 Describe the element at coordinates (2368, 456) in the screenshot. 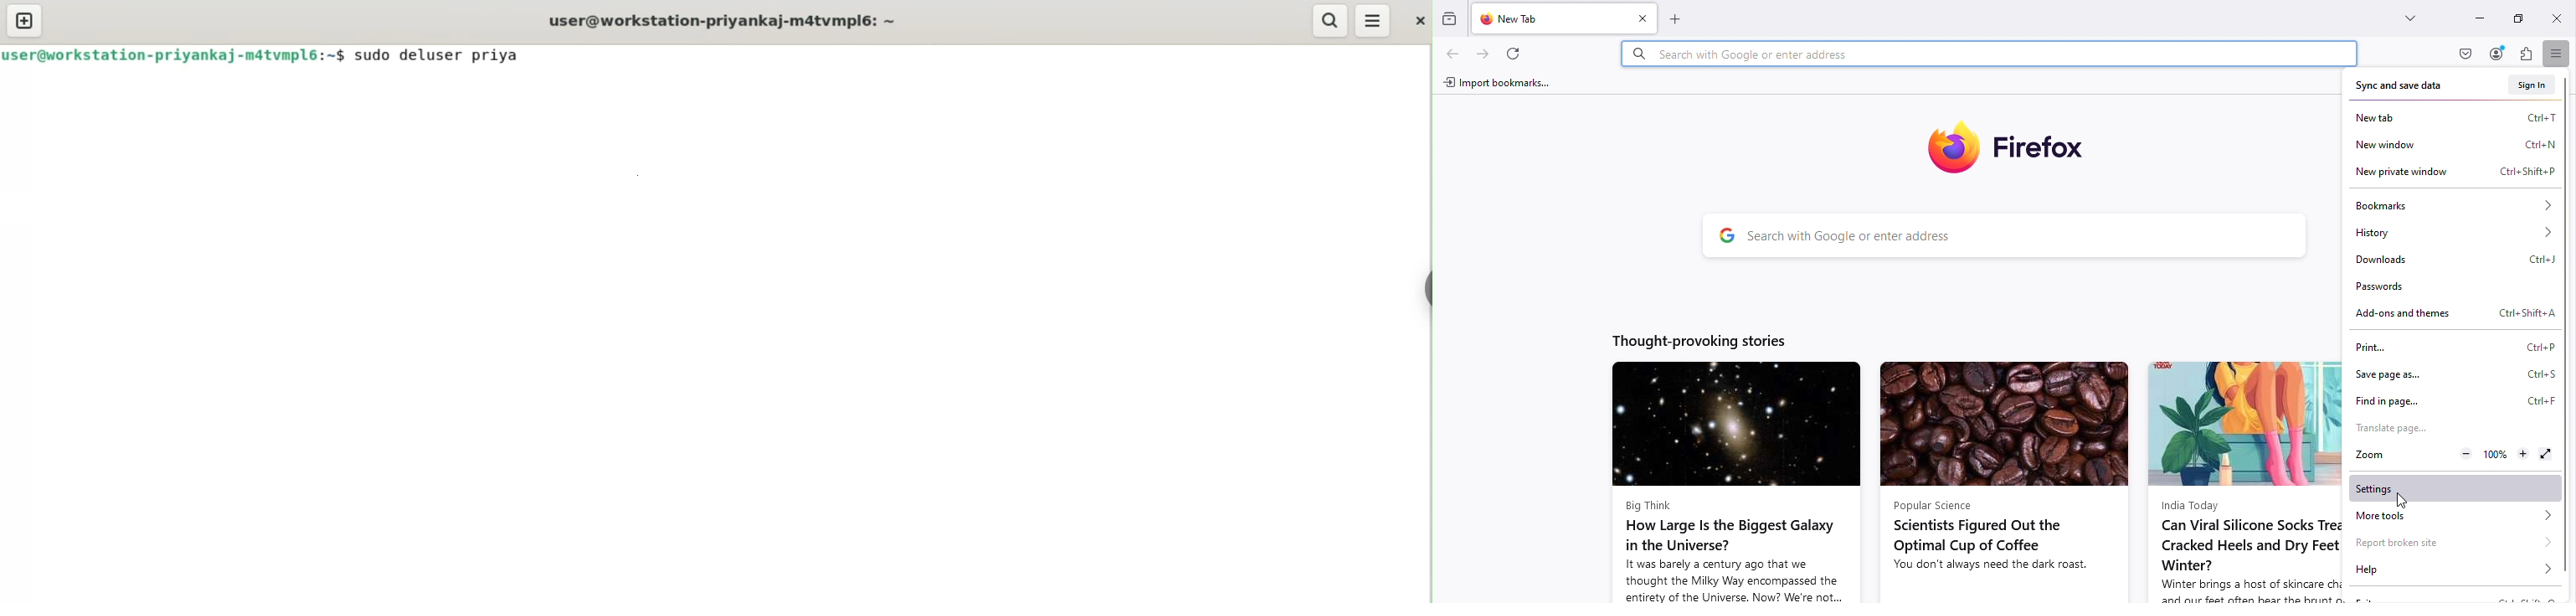

I see `Zoom` at that location.